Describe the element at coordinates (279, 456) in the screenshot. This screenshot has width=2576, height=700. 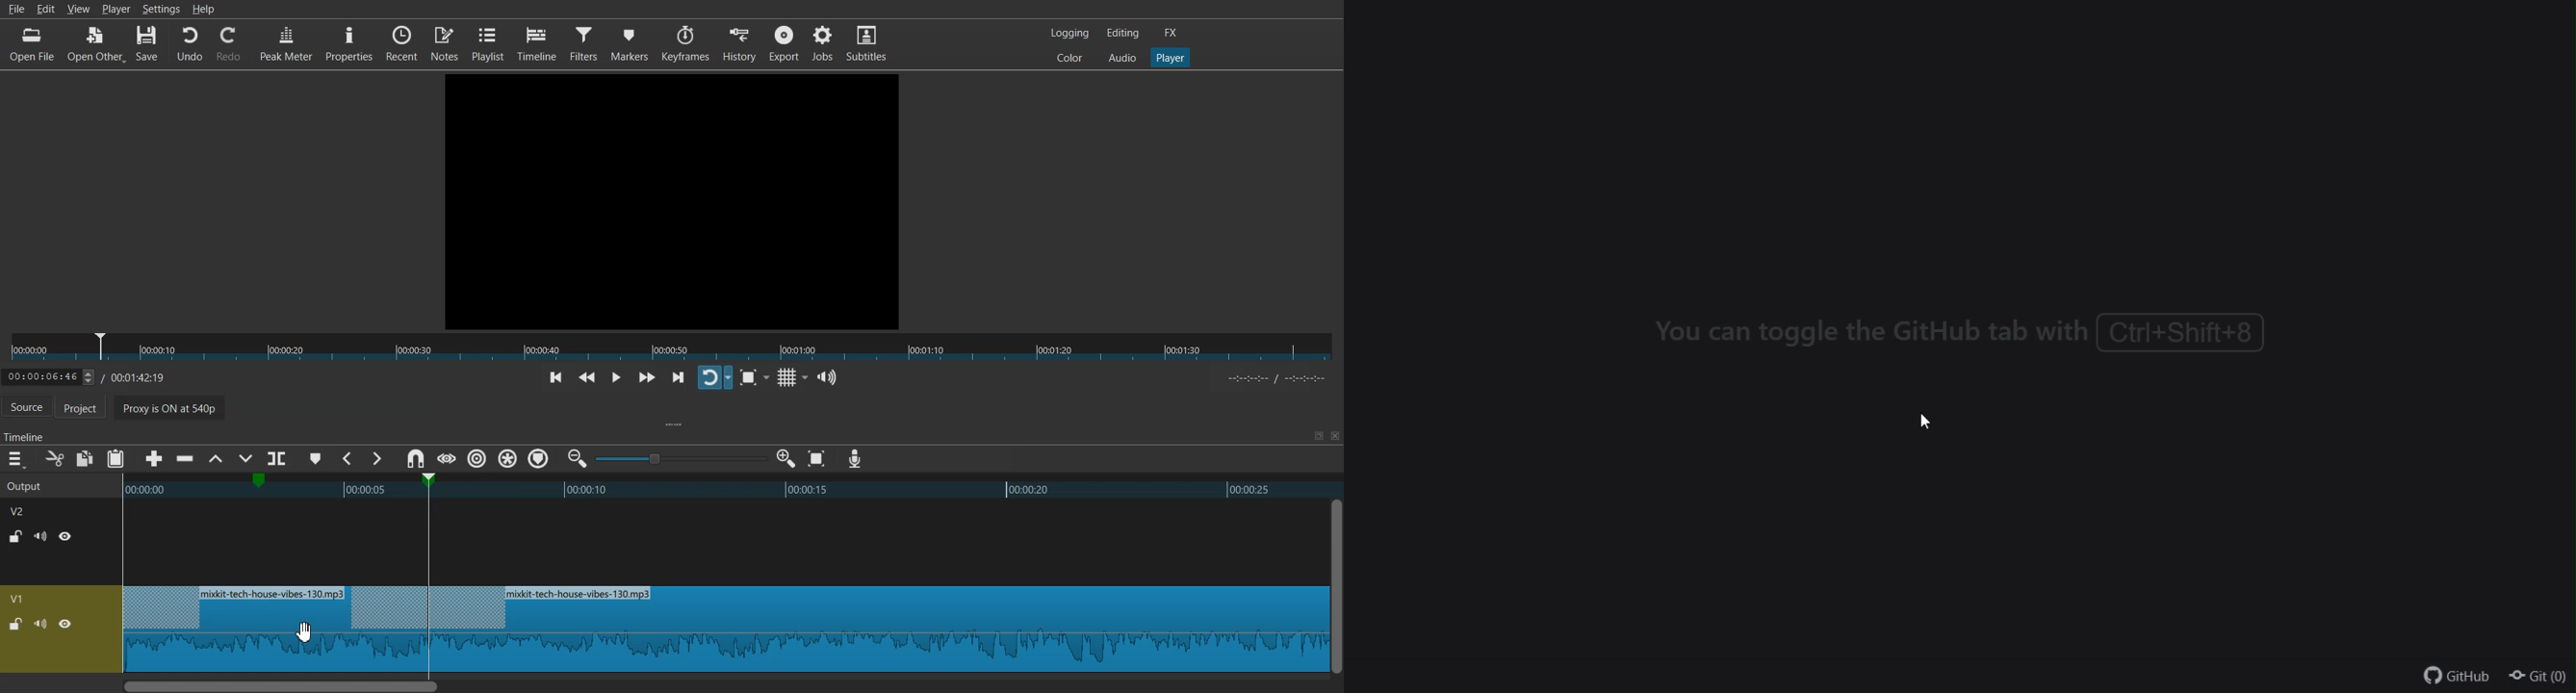
I see `Split at playhead` at that location.